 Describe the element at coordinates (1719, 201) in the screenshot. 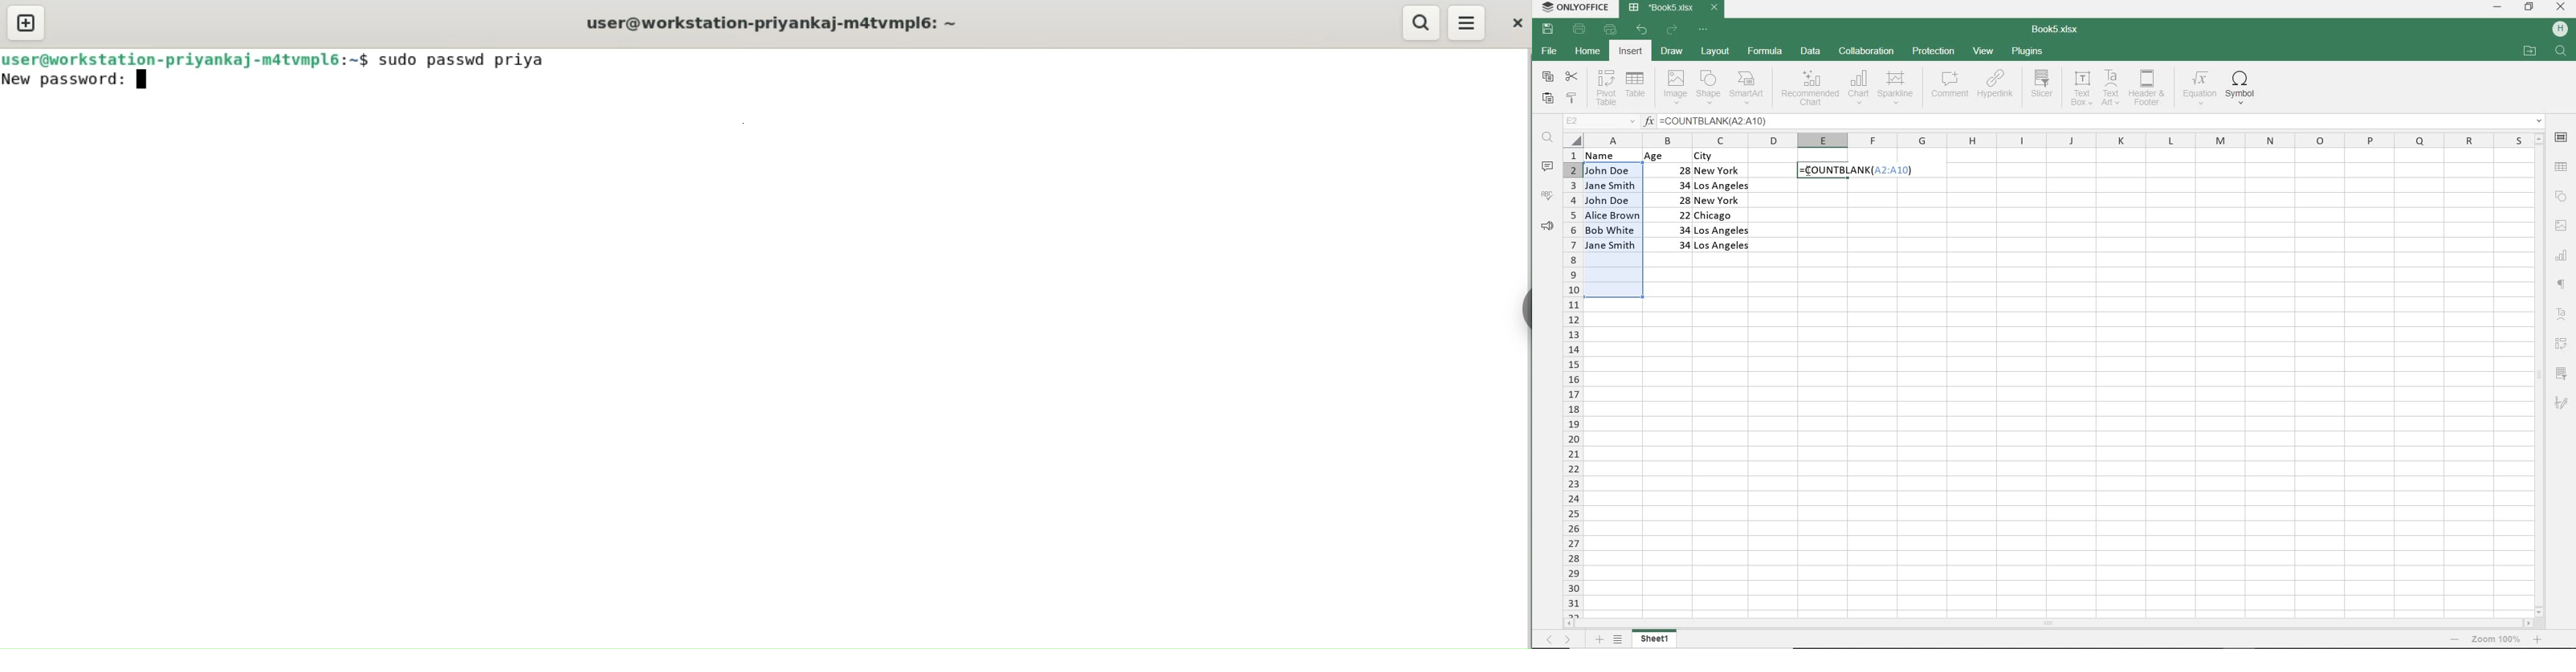

I see `New York` at that location.